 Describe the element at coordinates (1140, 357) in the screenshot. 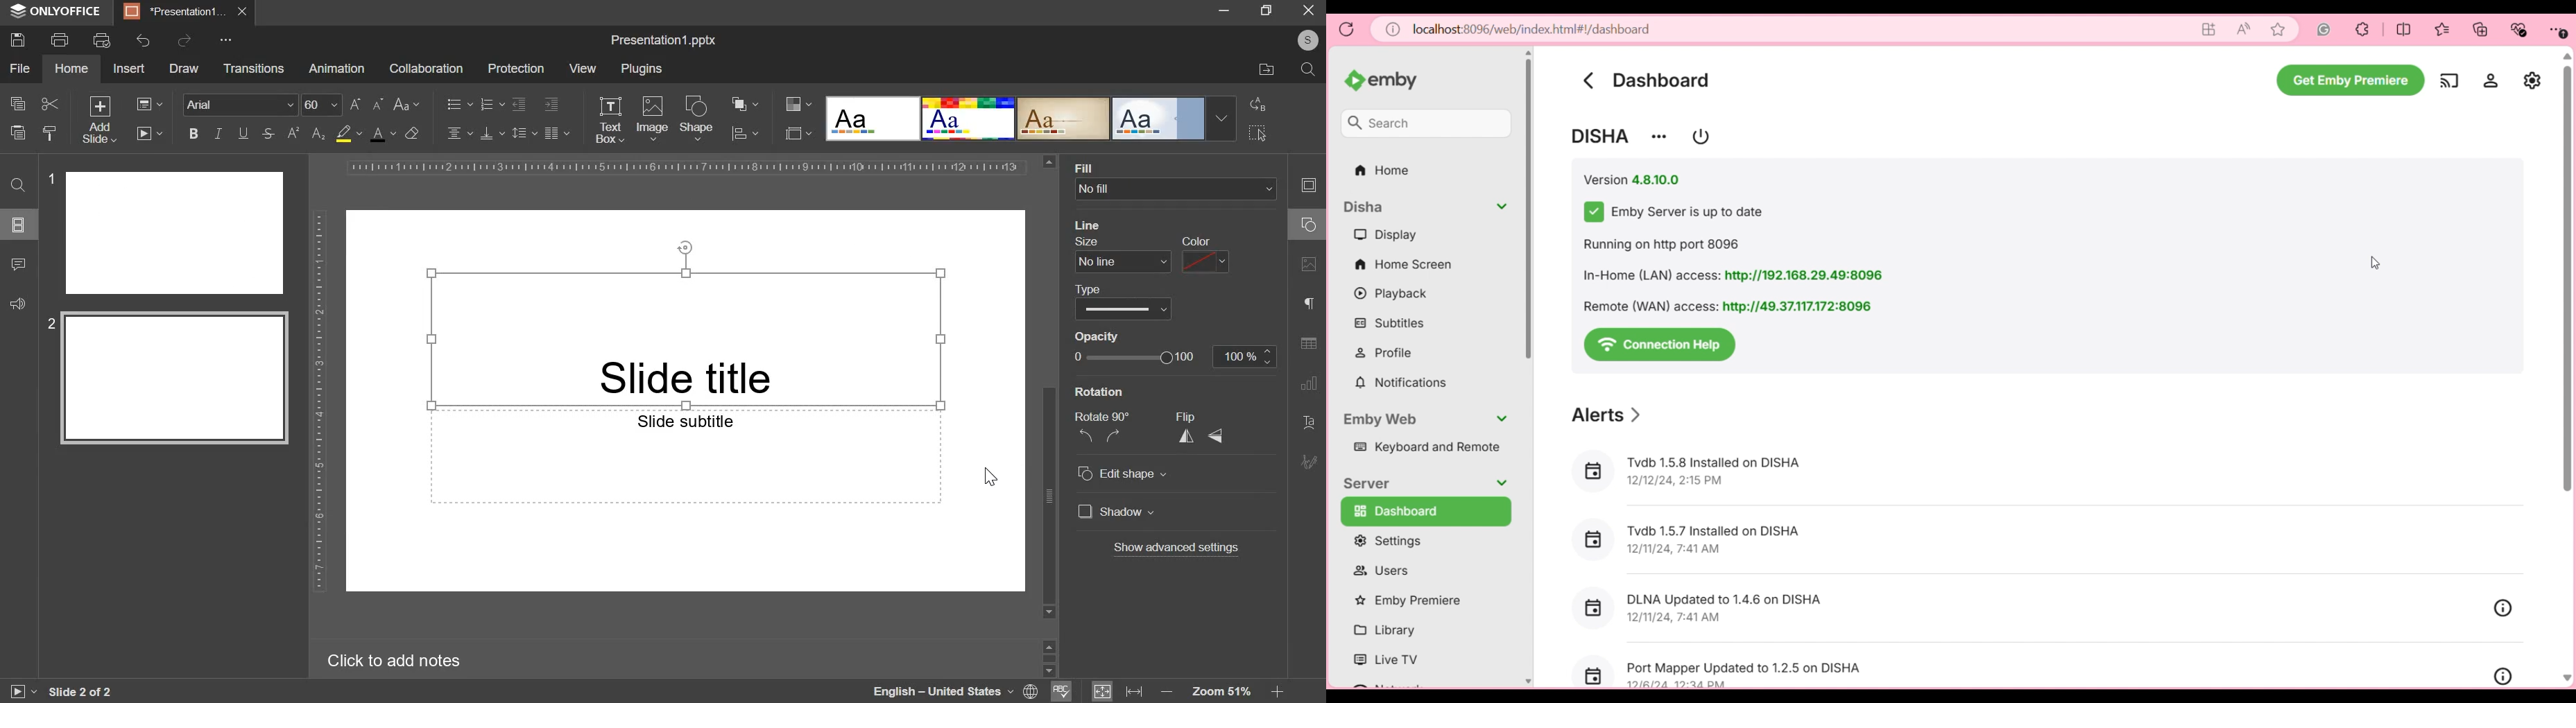

I see `opacity bar` at that location.